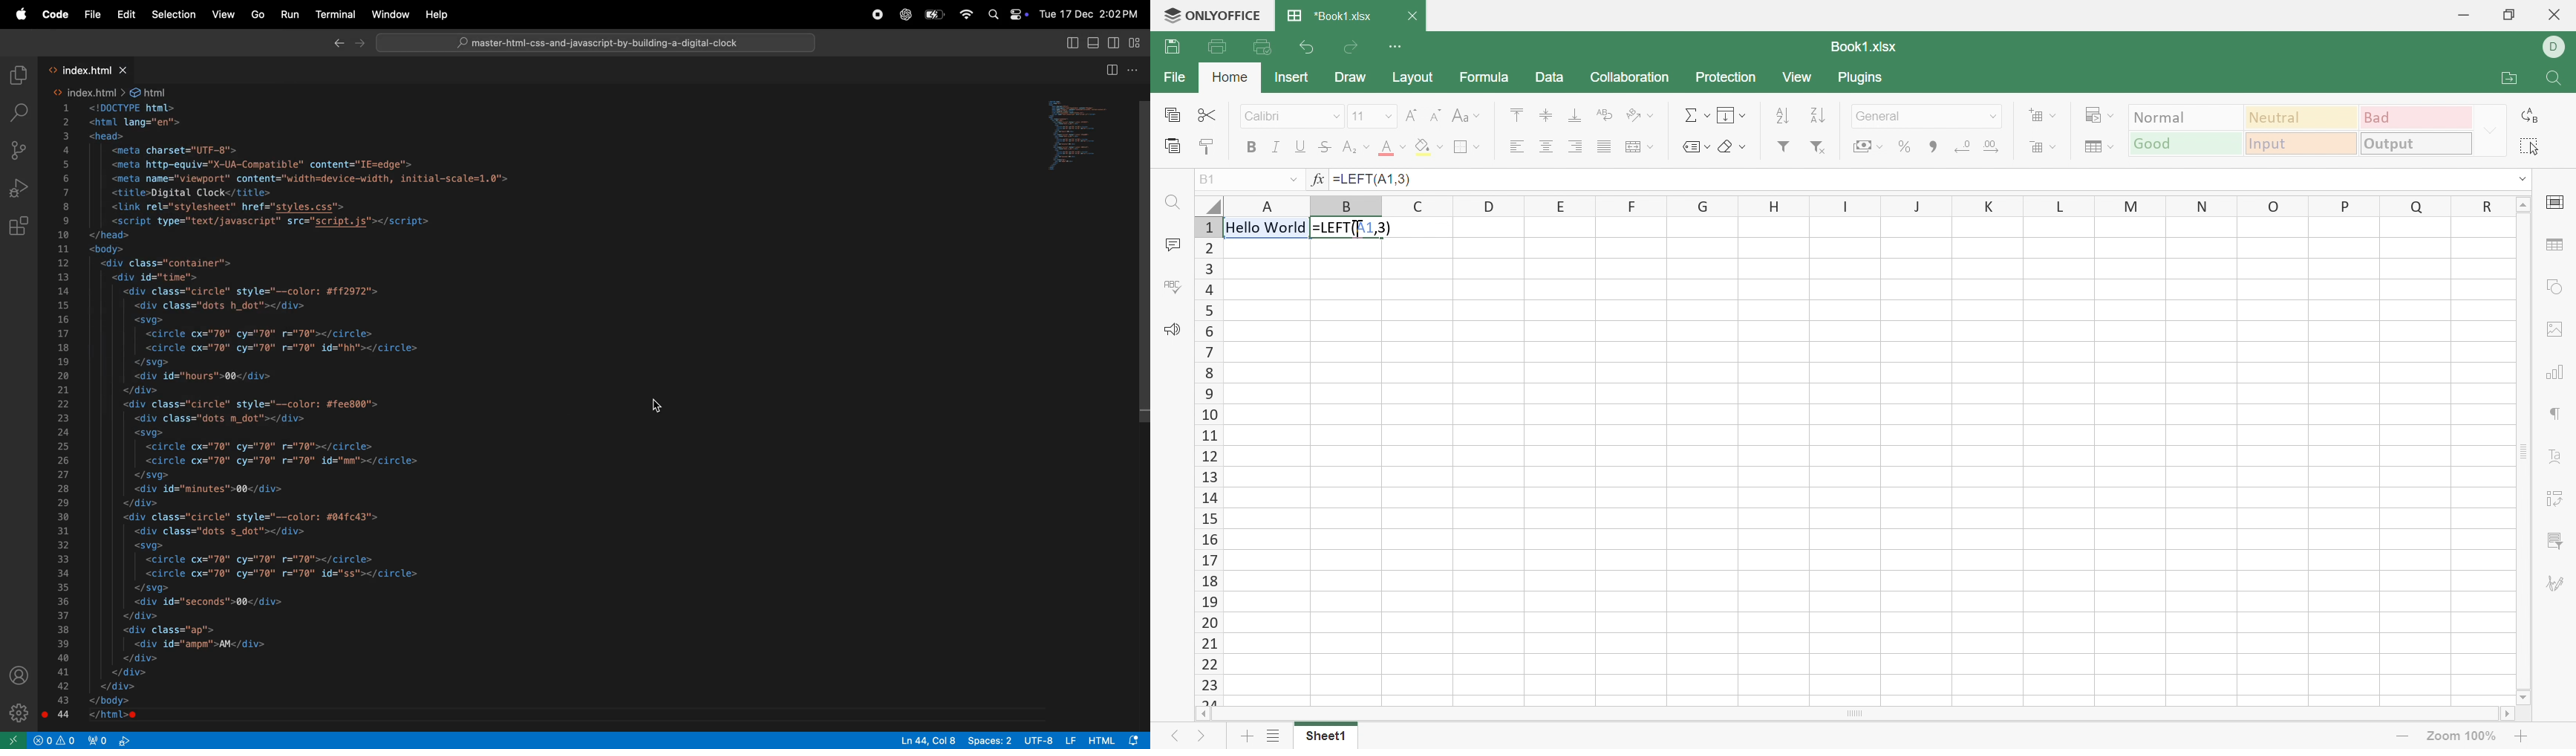  I want to click on Change case, so click(1467, 115).